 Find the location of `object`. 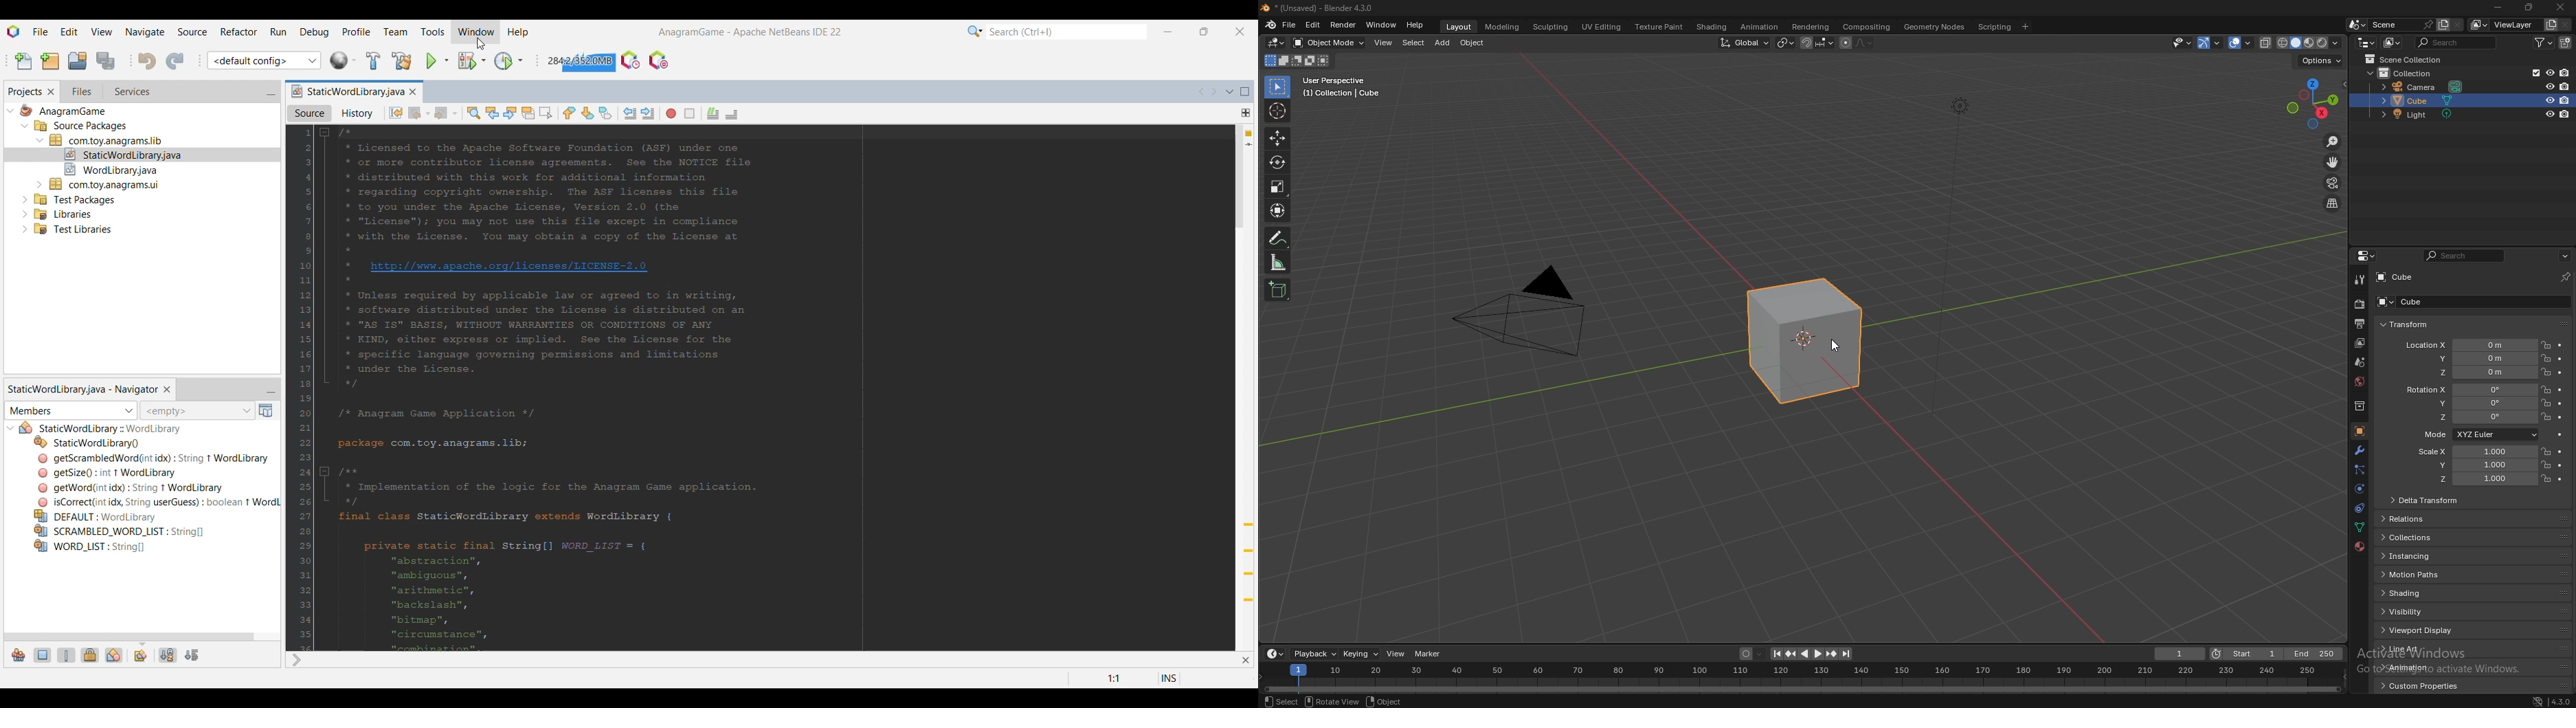

object is located at coordinates (1475, 43).